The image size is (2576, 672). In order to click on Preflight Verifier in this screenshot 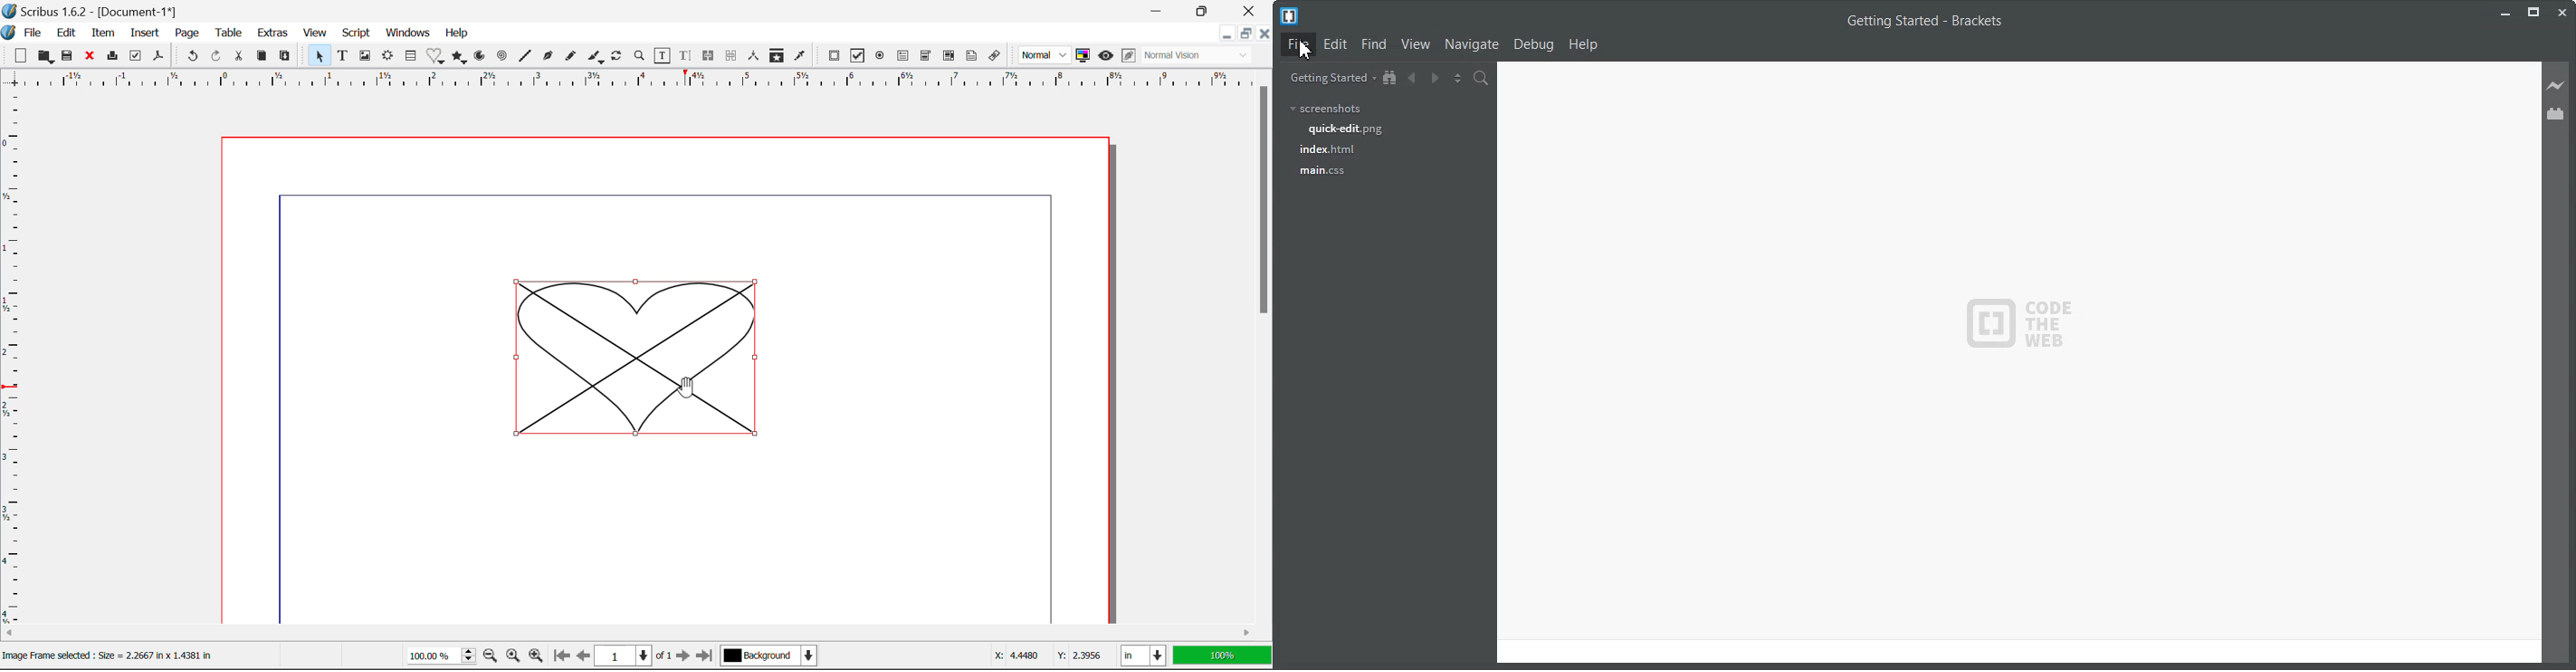, I will do `click(137, 59)`.